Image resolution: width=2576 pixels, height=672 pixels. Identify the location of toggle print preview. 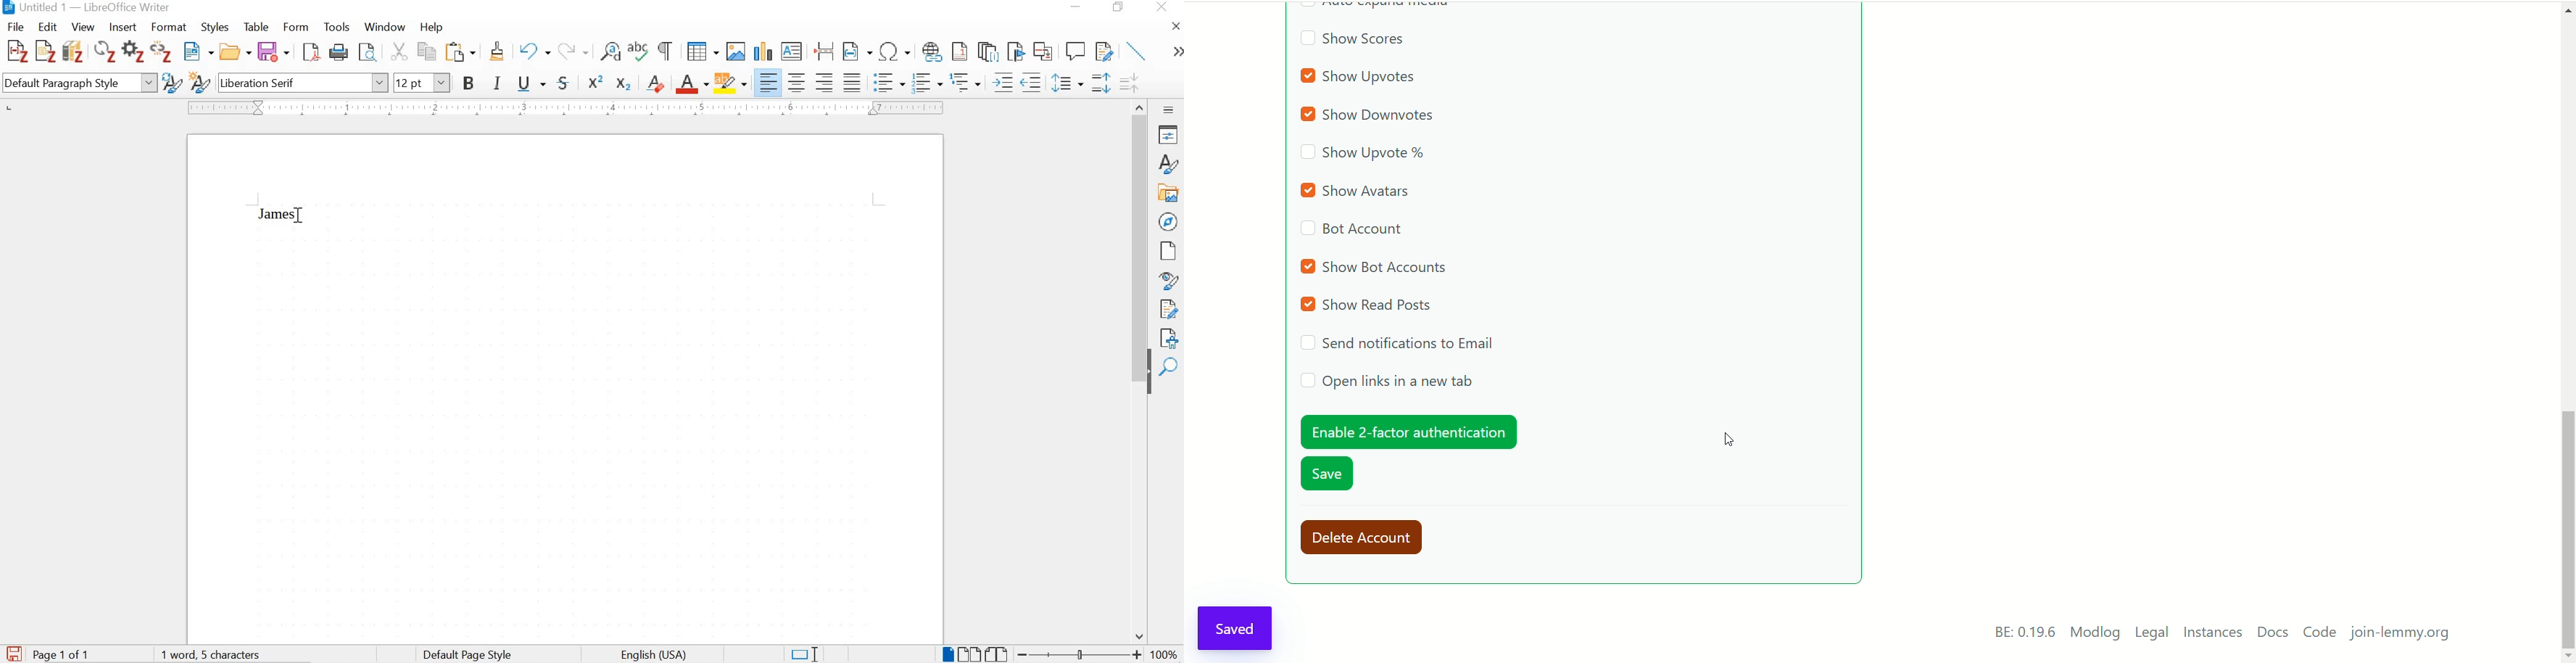
(367, 54).